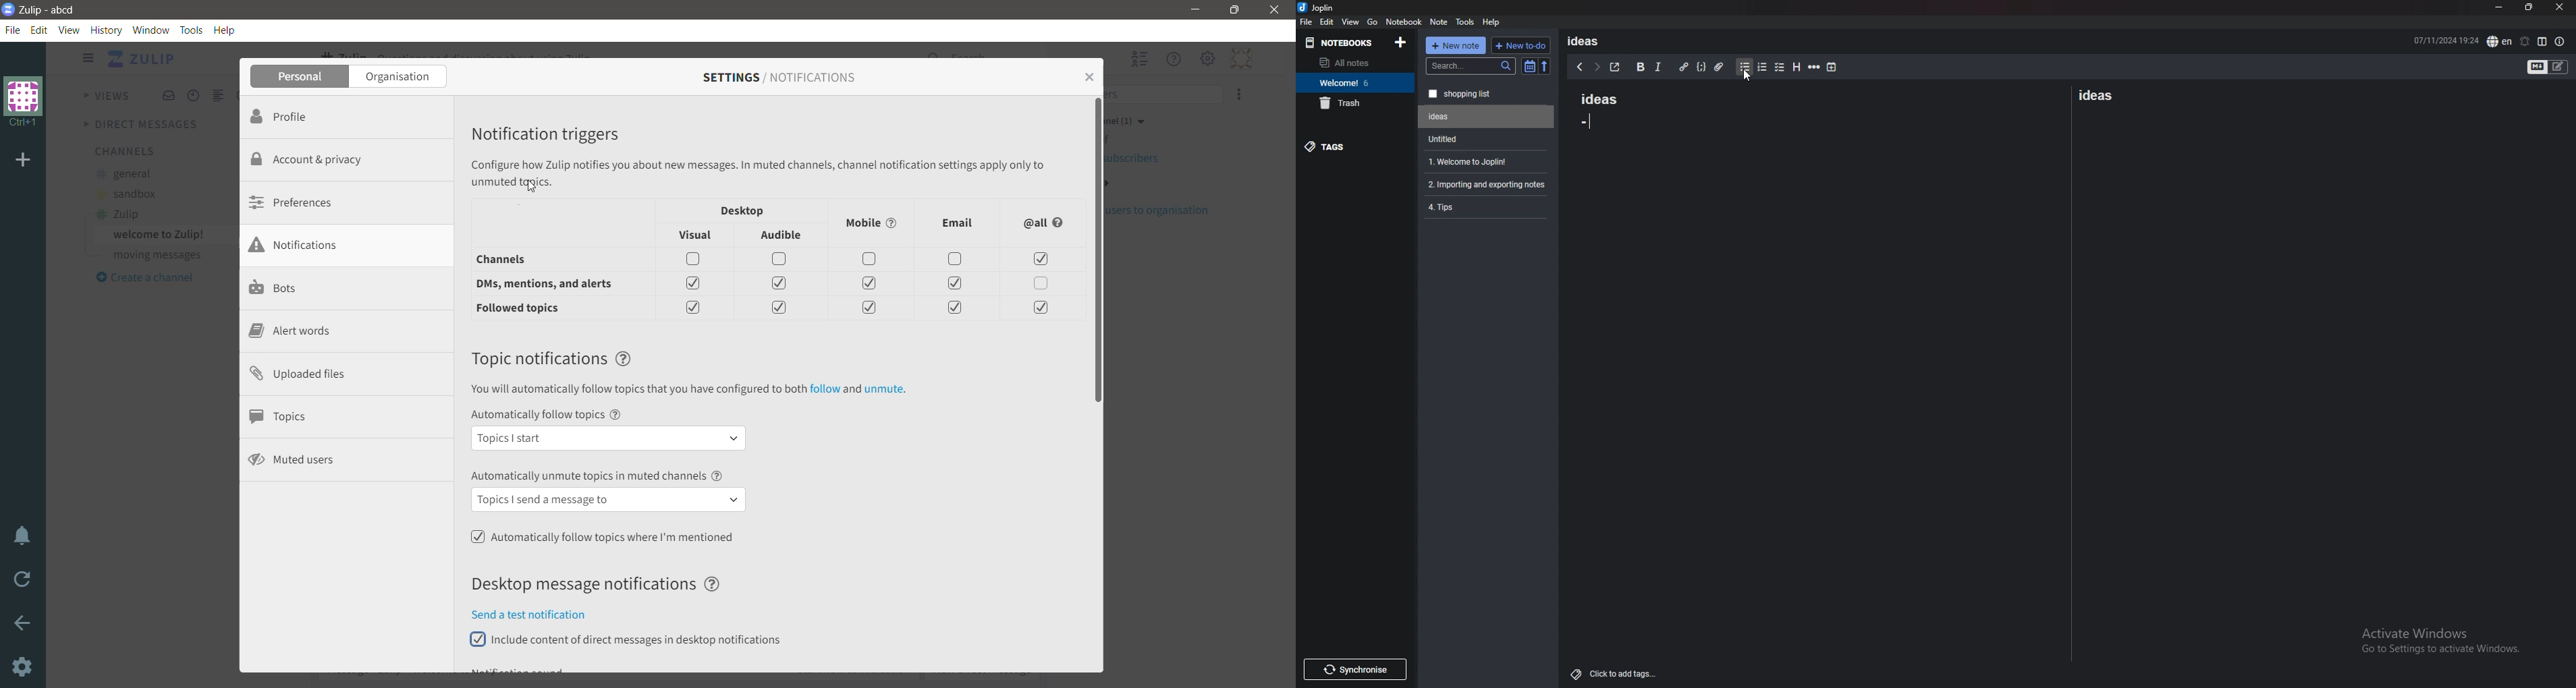 The image size is (2576, 700). What do you see at coordinates (1351, 21) in the screenshot?
I see `view` at bounding box center [1351, 21].